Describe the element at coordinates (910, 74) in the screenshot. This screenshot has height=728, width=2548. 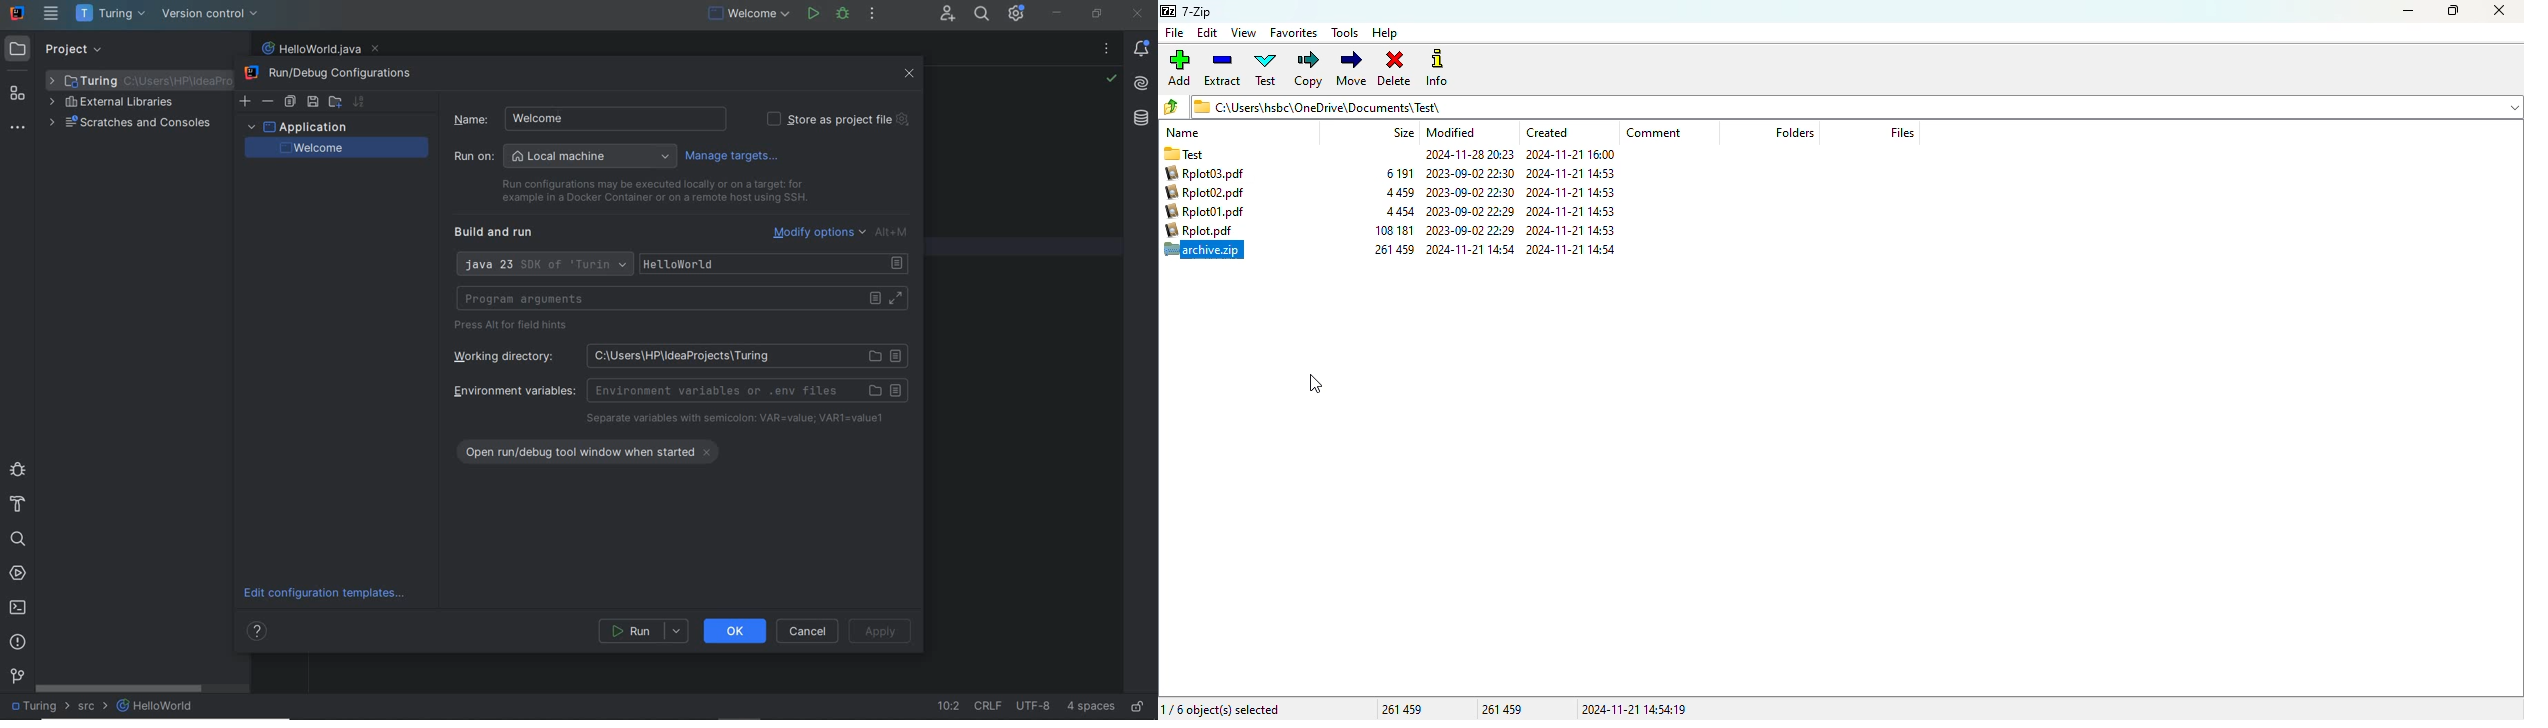
I see `CLOSE` at that location.